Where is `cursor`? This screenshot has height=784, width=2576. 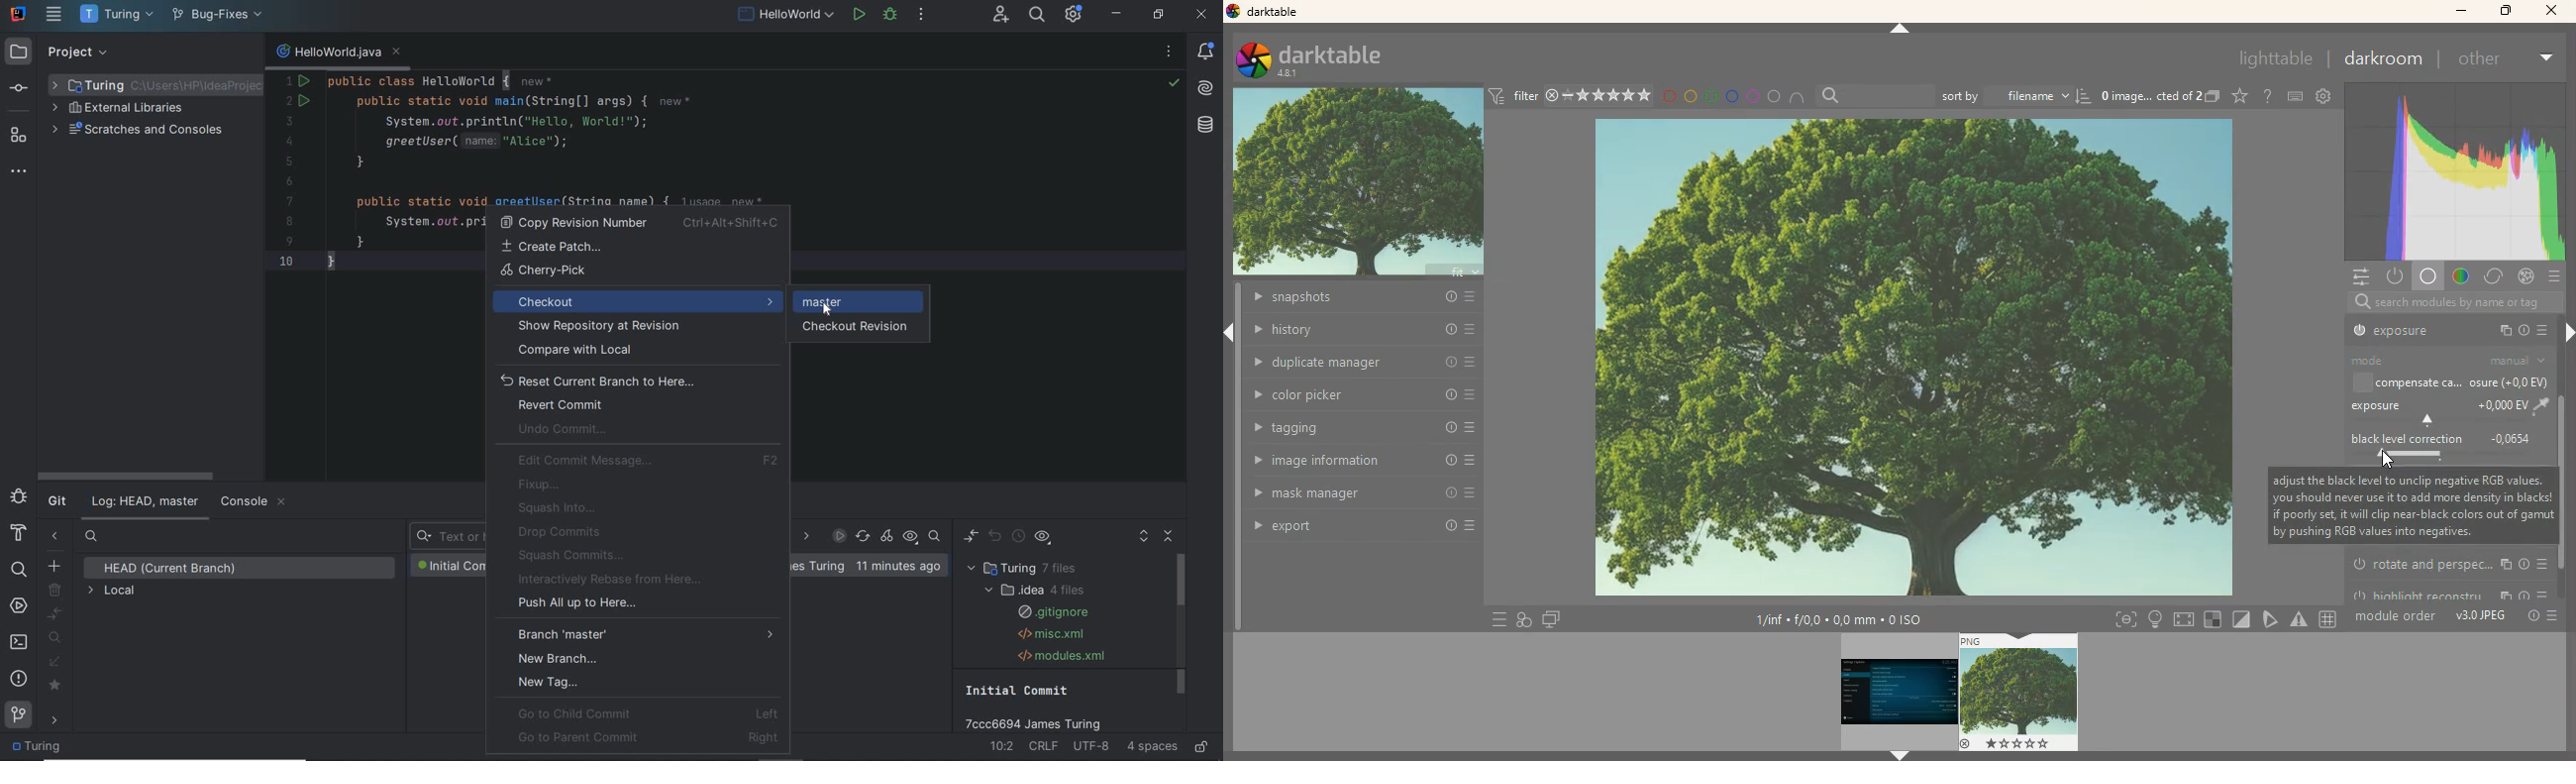
cursor is located at coordinates (2386, 460).